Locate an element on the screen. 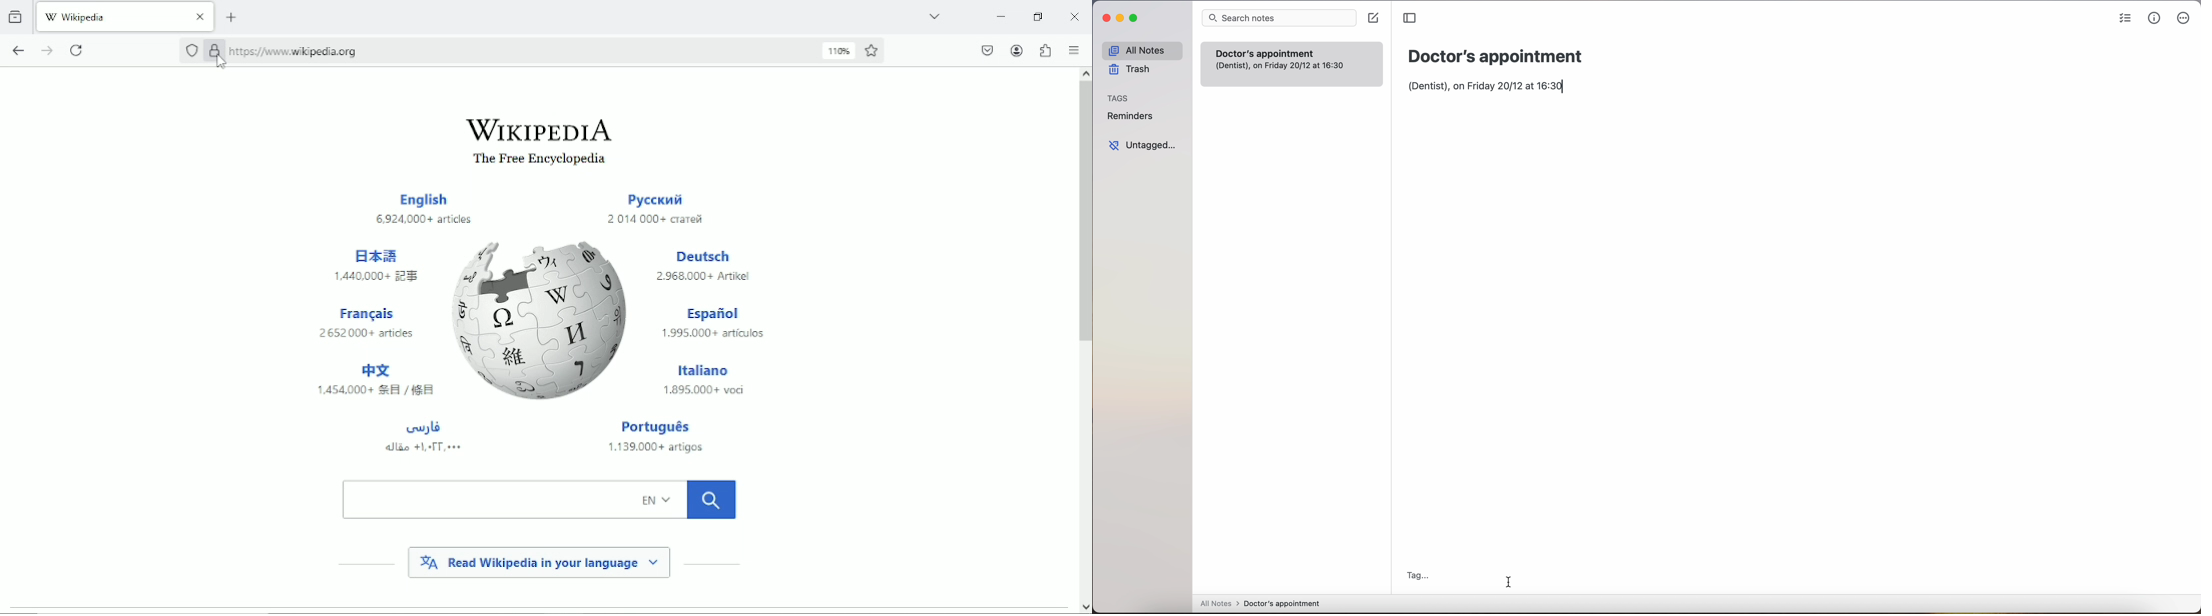  trash is located at coordinates (1131, 70).